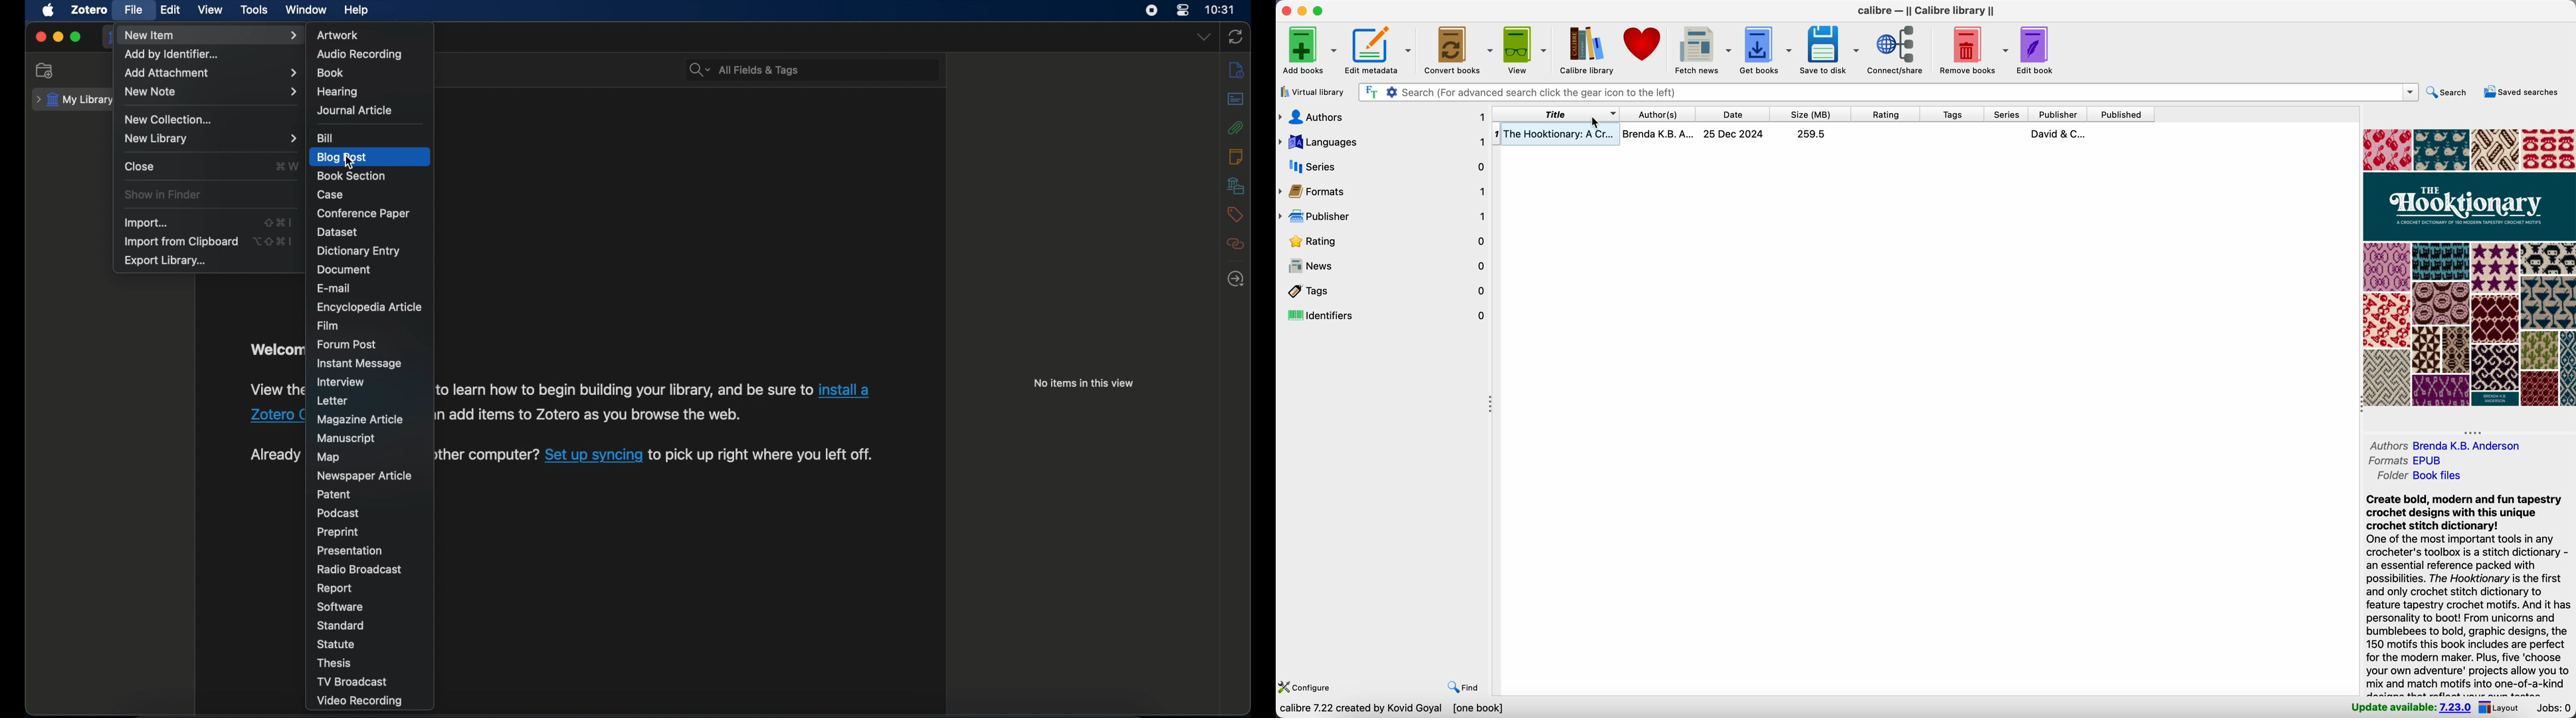  I want to click on import, so click(146, 223).